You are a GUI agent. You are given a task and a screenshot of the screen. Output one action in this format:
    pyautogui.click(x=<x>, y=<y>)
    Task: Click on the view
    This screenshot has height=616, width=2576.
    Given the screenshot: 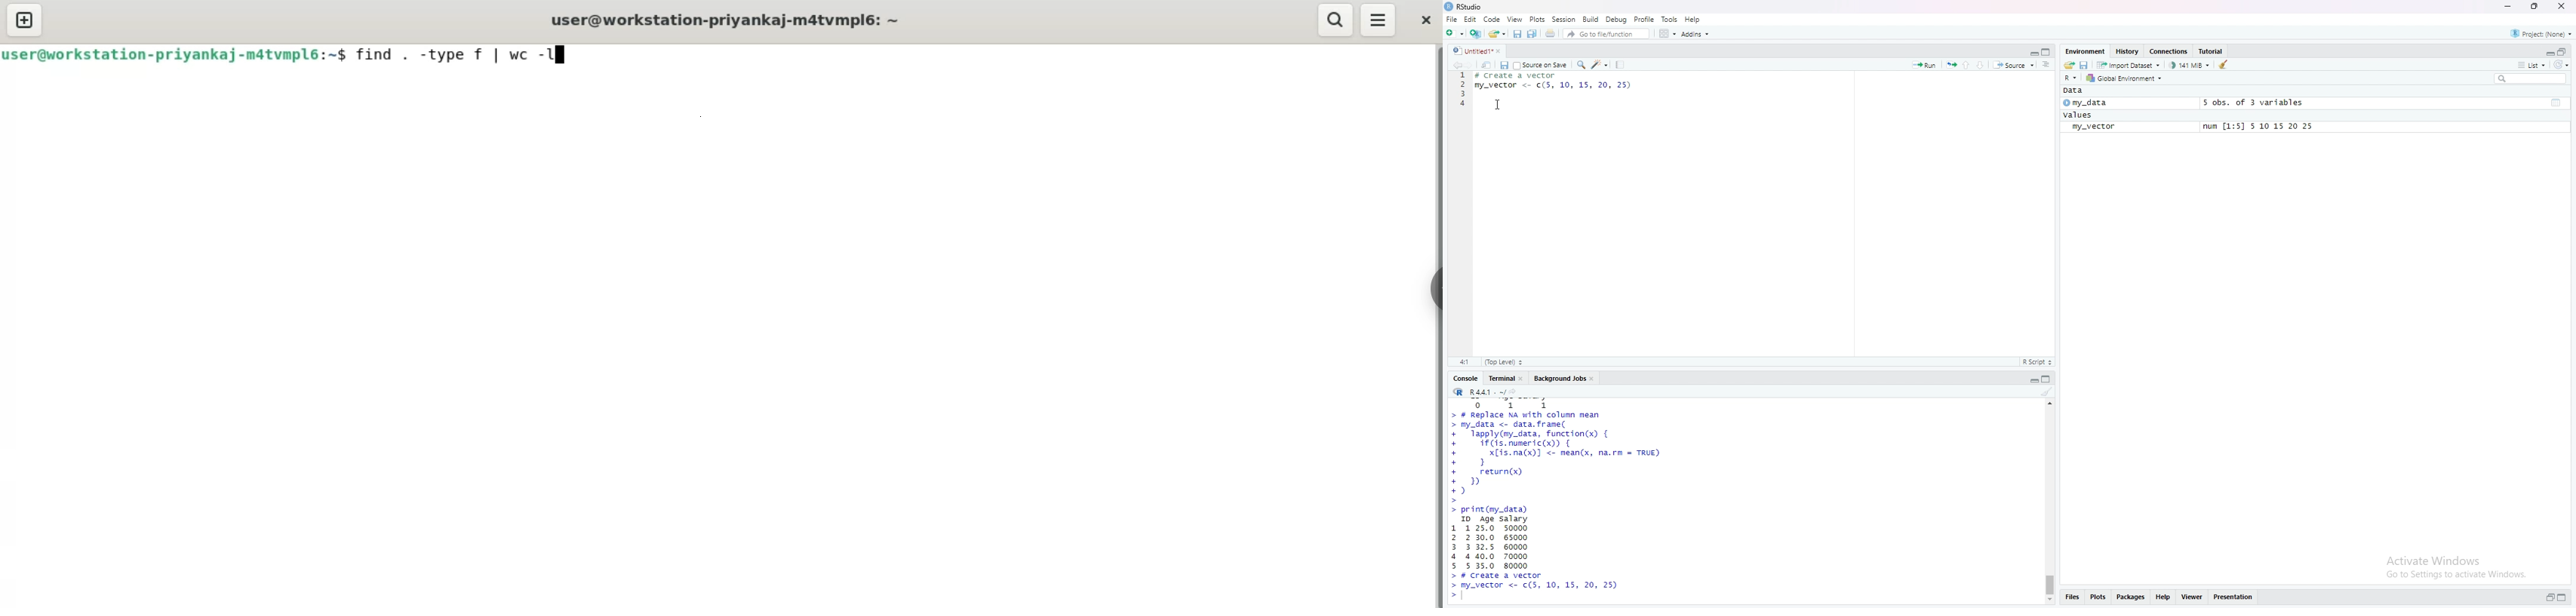 What is the action you would take?
    pyautogui.click(x=1515, y=19)
    